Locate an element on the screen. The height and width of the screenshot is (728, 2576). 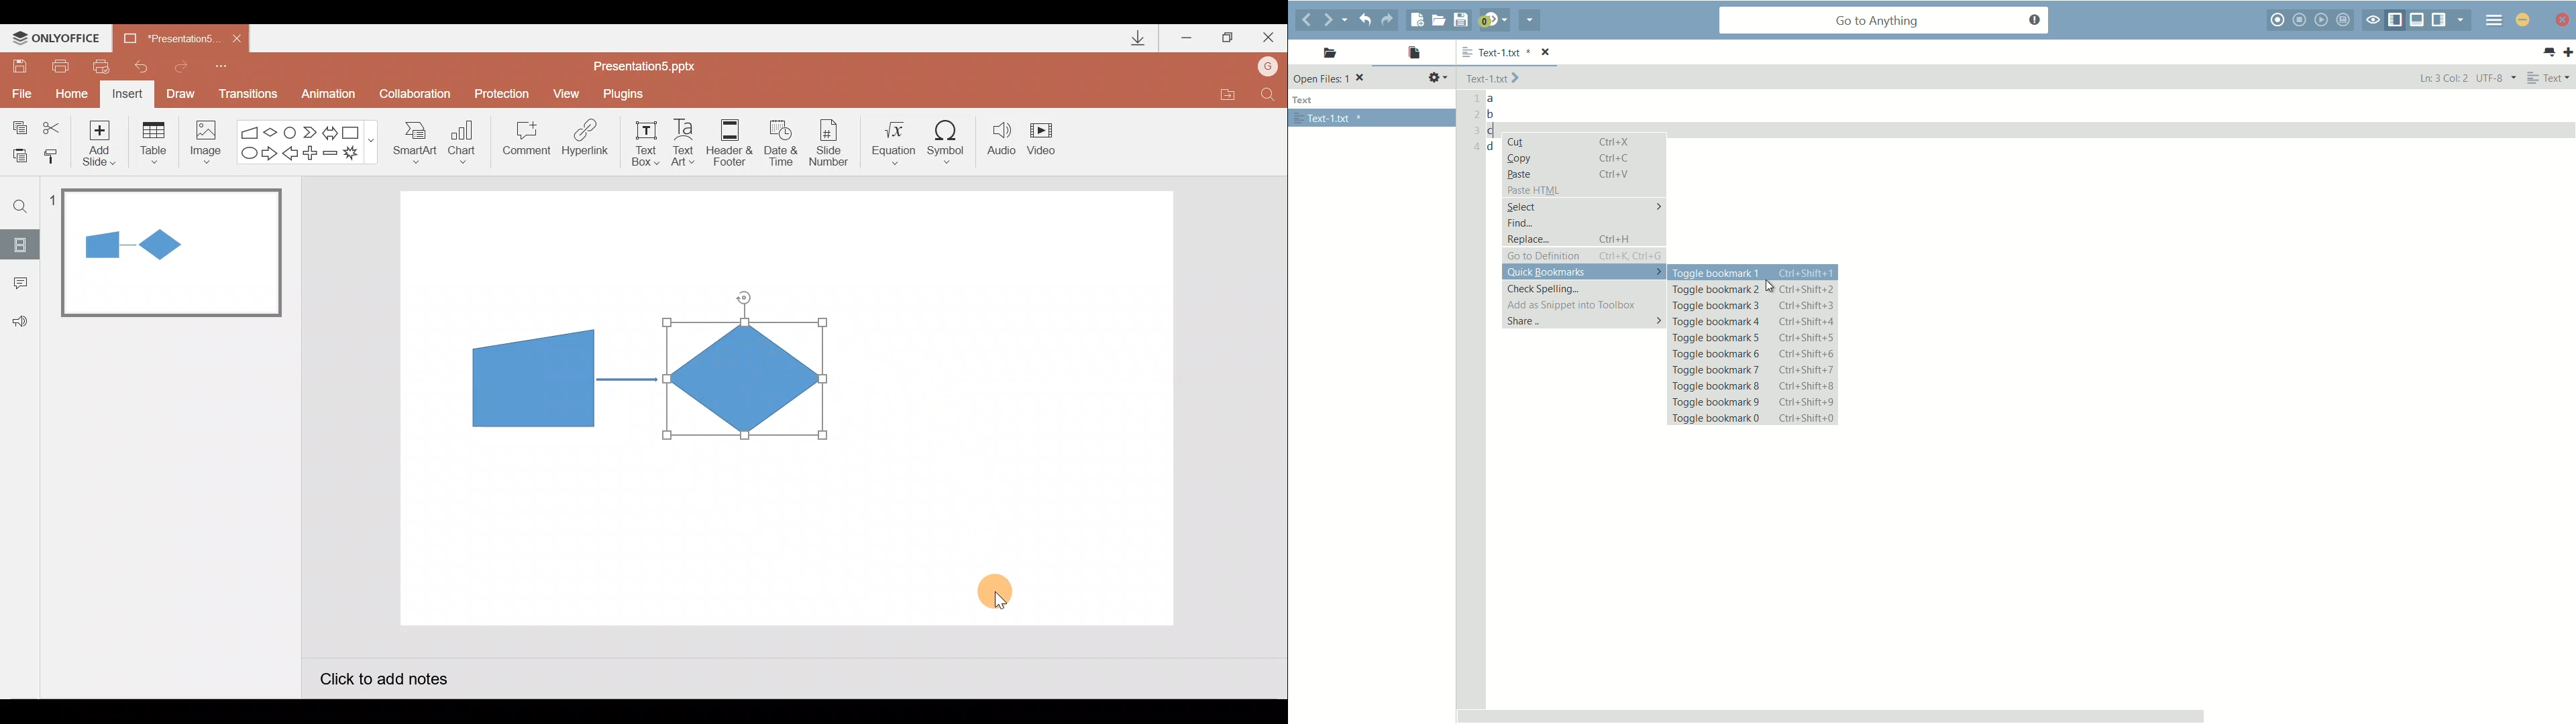
1 2 3 4 is located at coordinates (1473, 125).